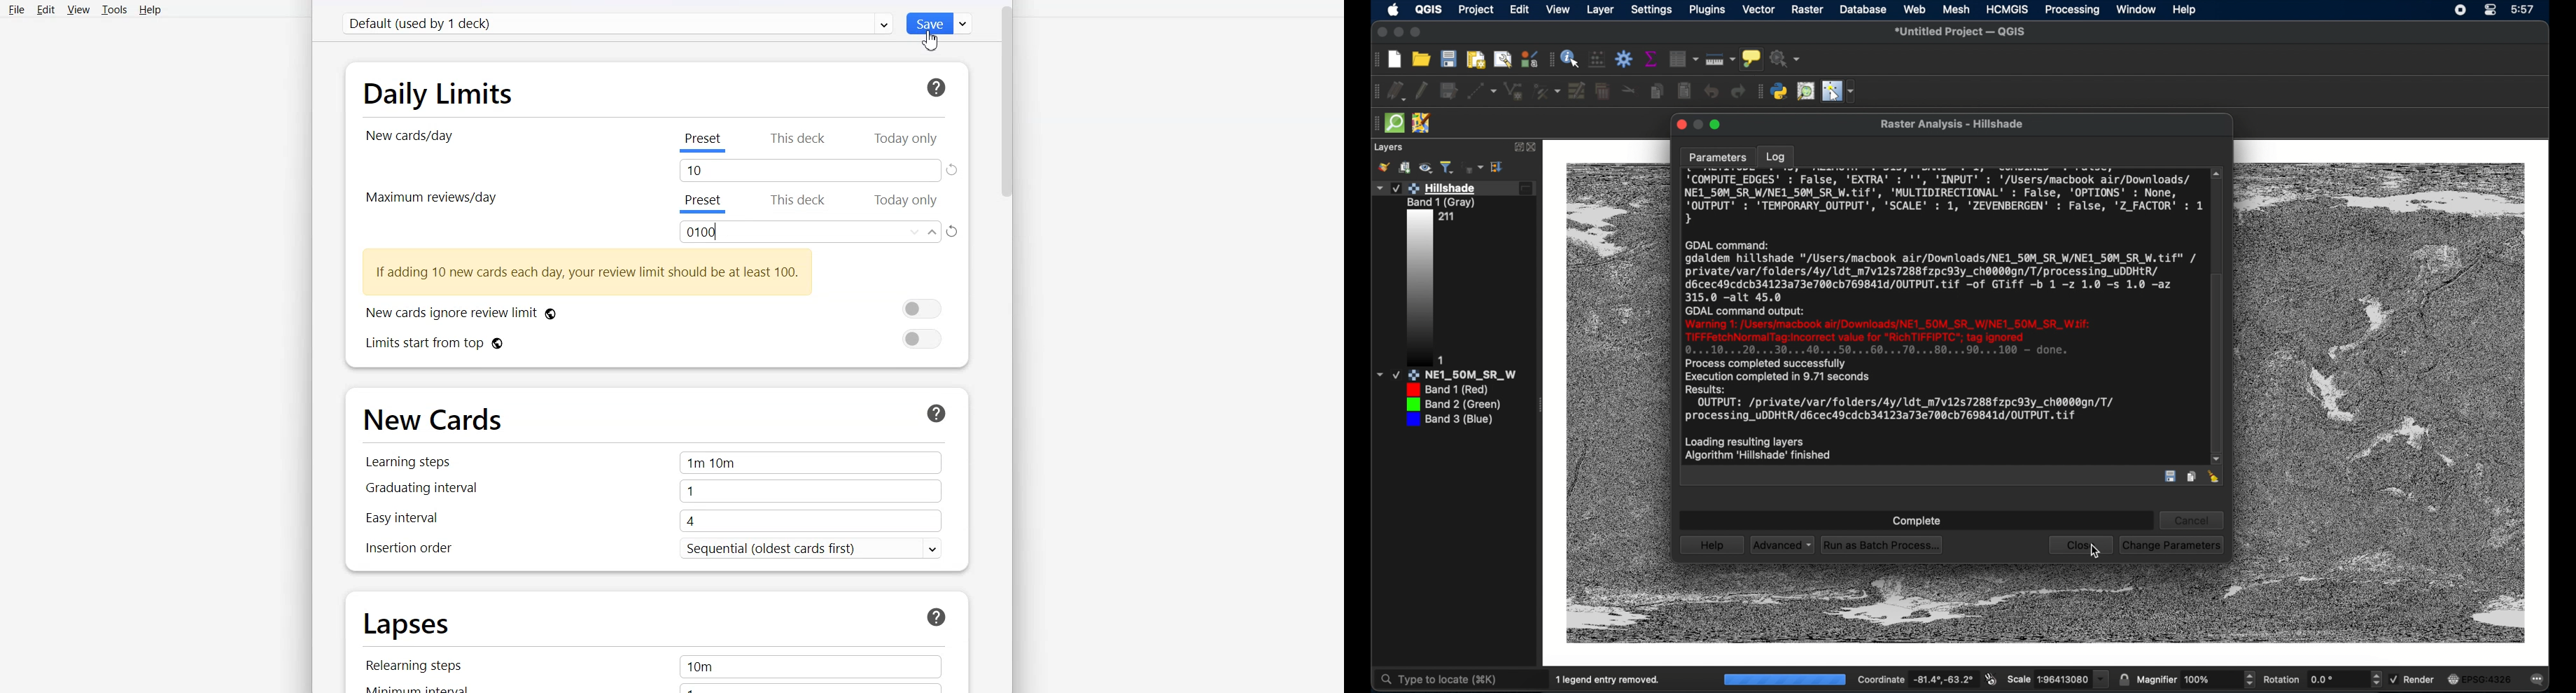 Image resolution: width=2576 pixels, height=700 pixels. I want to click on processing, so click(2072, 11).